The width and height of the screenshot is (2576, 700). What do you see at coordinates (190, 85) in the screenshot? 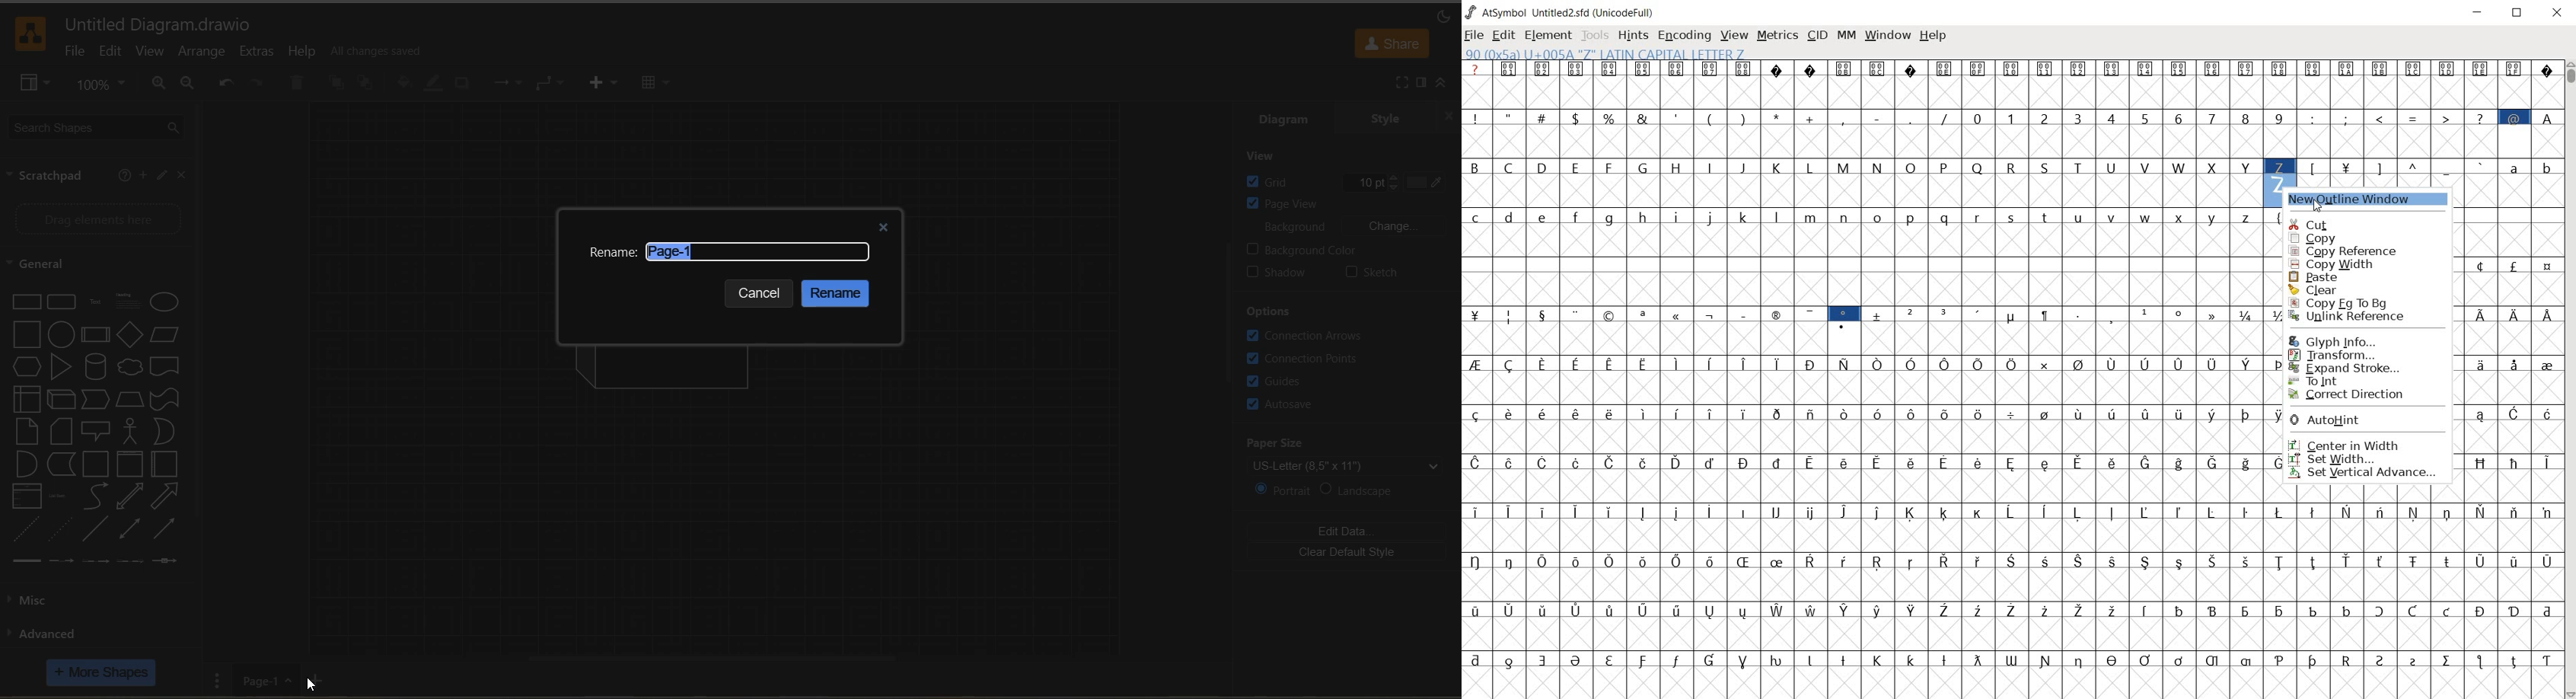
I see `zoom out` at bounding box center [190, 85].